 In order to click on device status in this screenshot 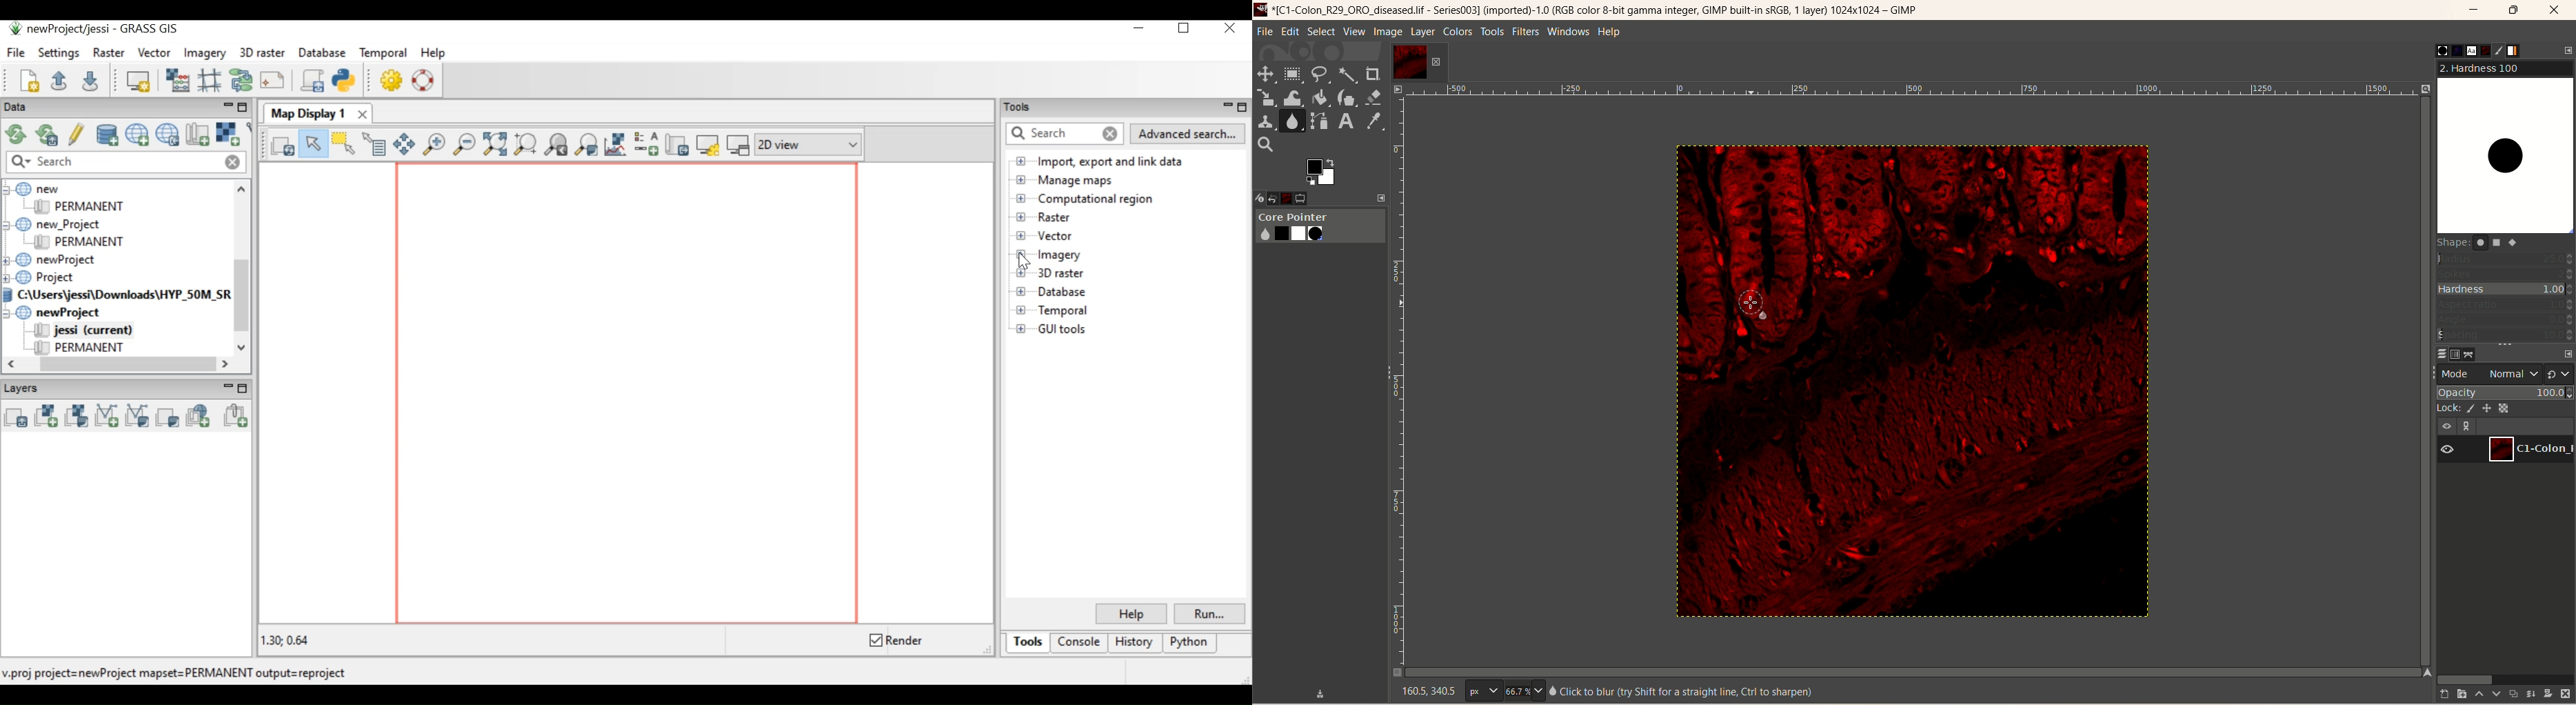, I will do `click(1261, 197)`.